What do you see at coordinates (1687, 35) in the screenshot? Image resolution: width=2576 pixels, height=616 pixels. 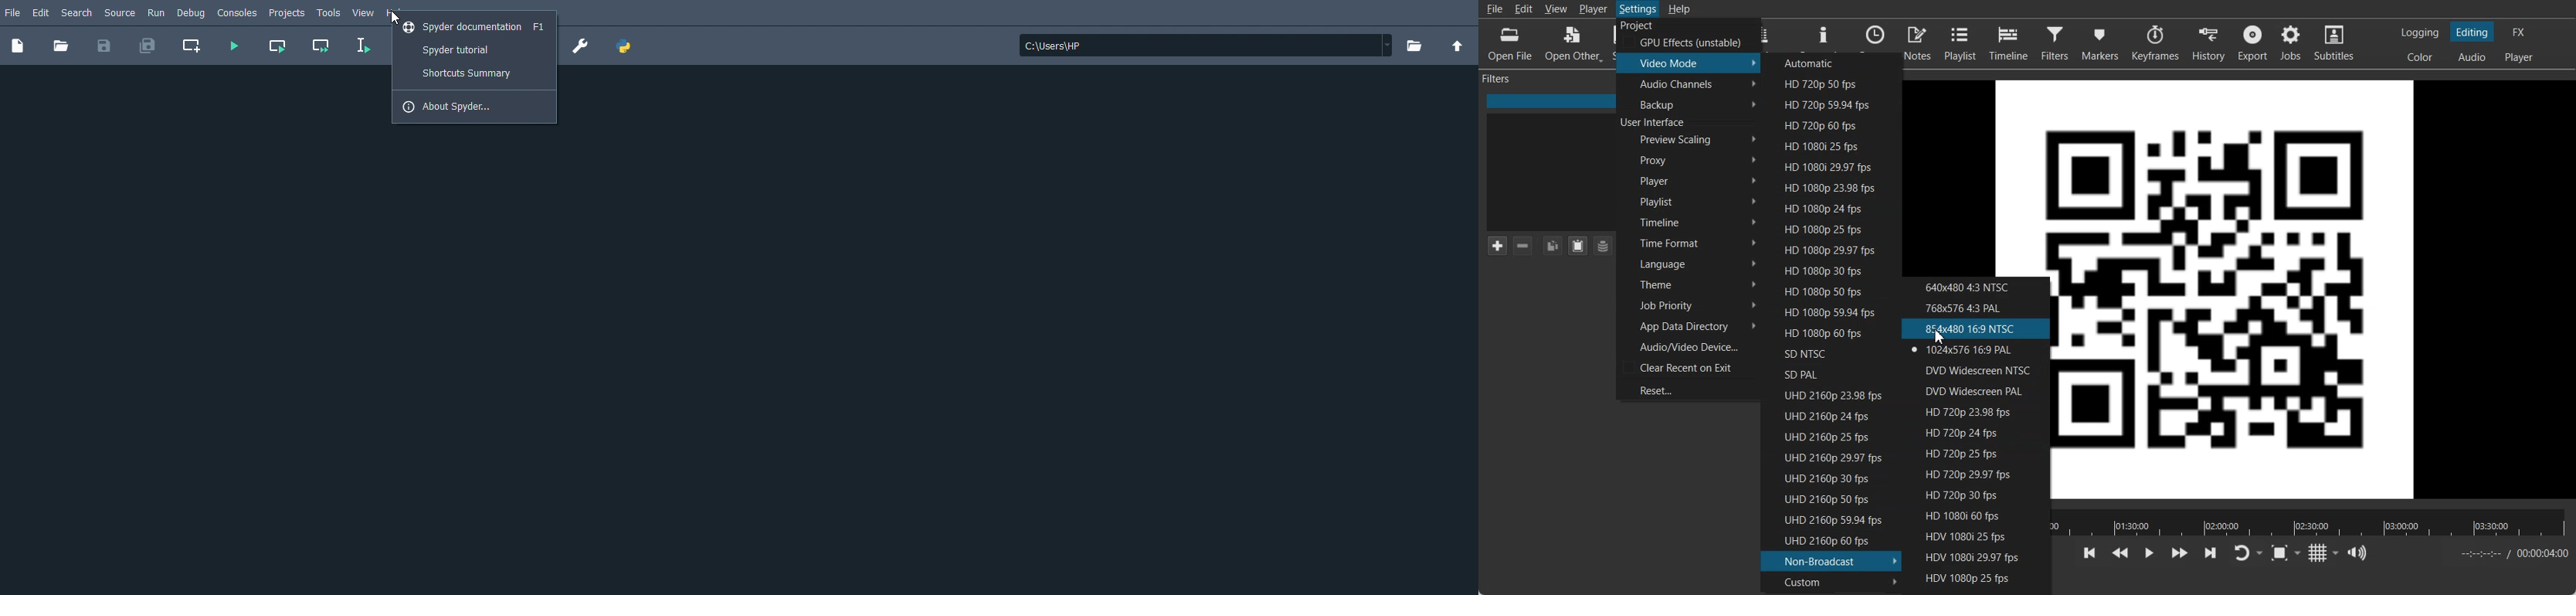 I see `Project GPU Effect` at bounding box center [1687, 35].